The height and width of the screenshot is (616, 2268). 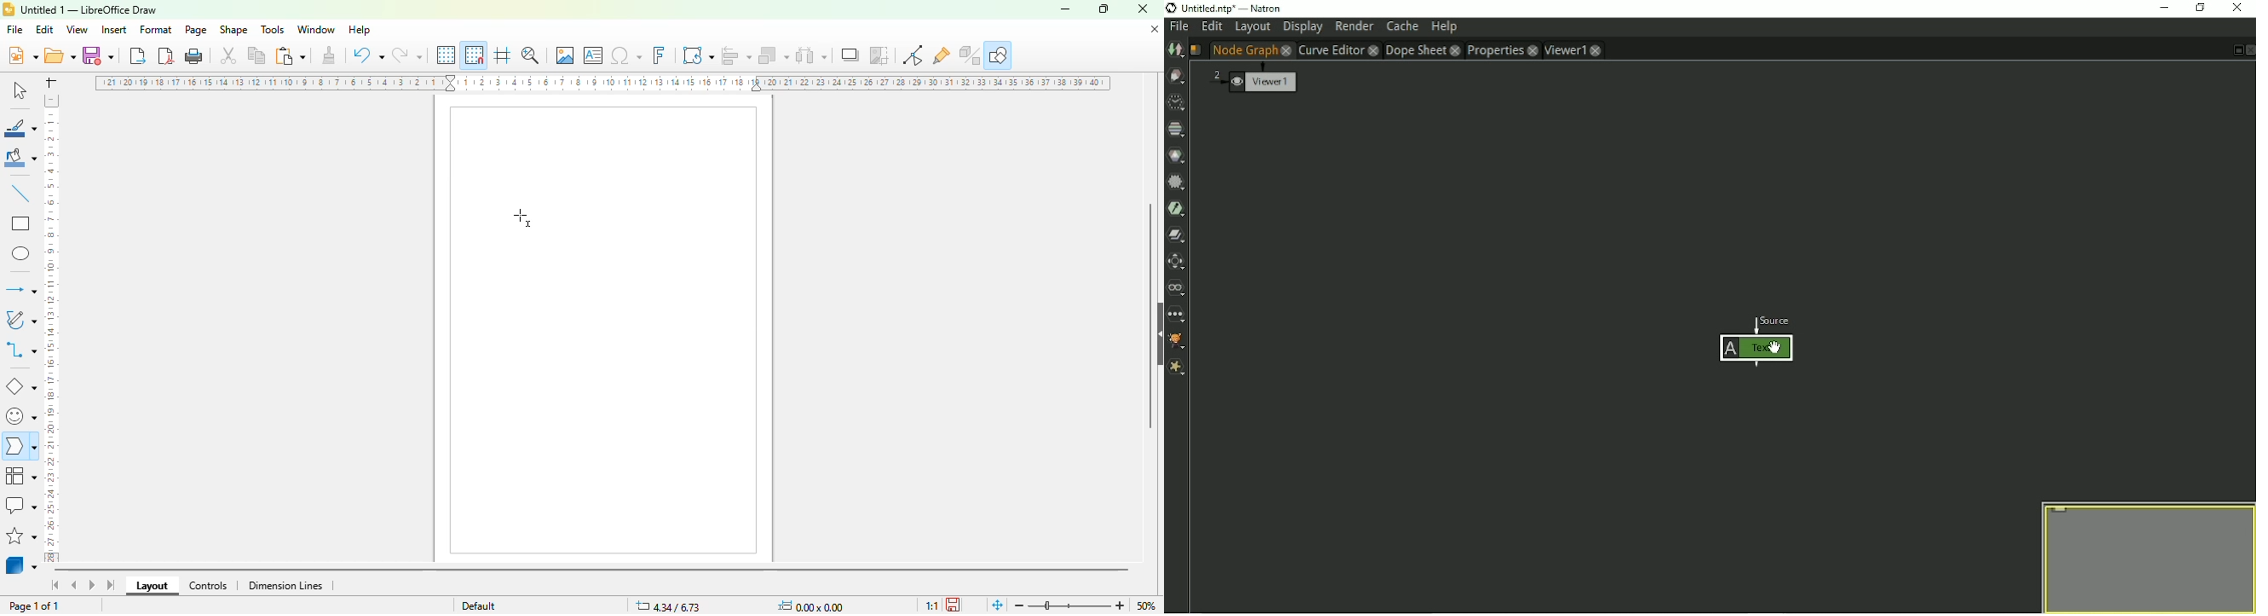 What do you see at coordinates (814, 605) in the screenshot?
I see `width and height of the object` at bounding box center [814, 605].